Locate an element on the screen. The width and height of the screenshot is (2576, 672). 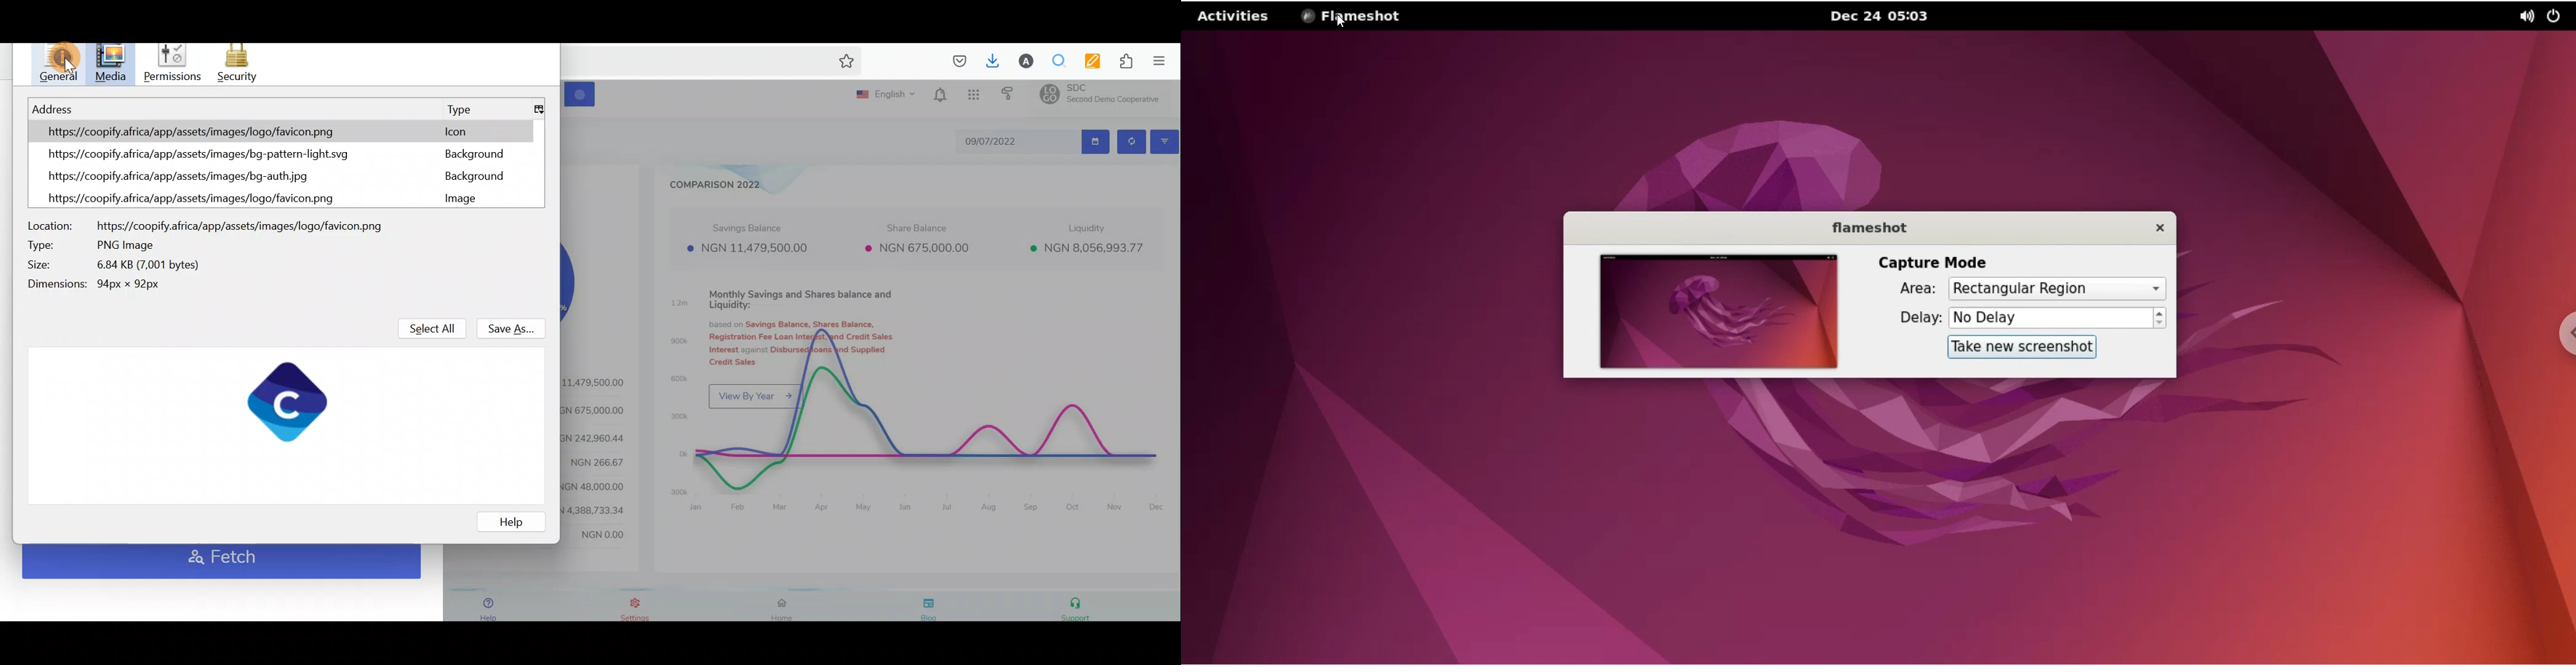
Permissions is located at coordinates (174, 61).